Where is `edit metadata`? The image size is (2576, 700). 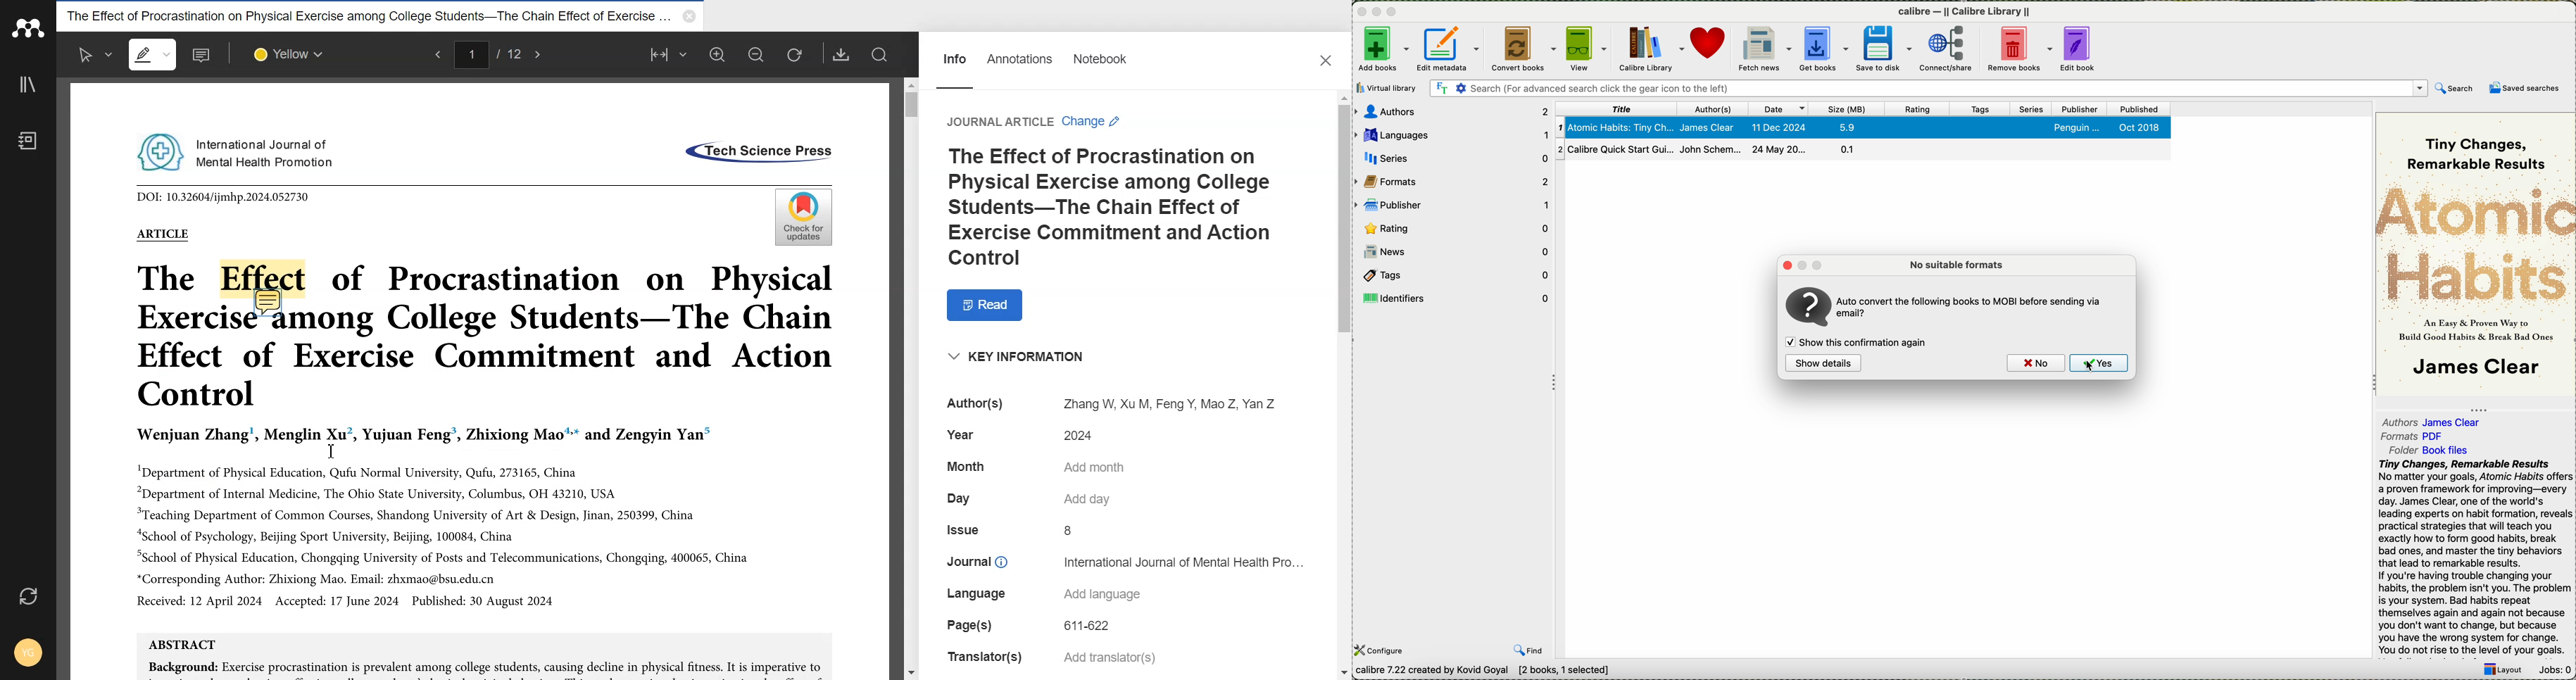 edit metadata is located at coordinates (1450, 48).